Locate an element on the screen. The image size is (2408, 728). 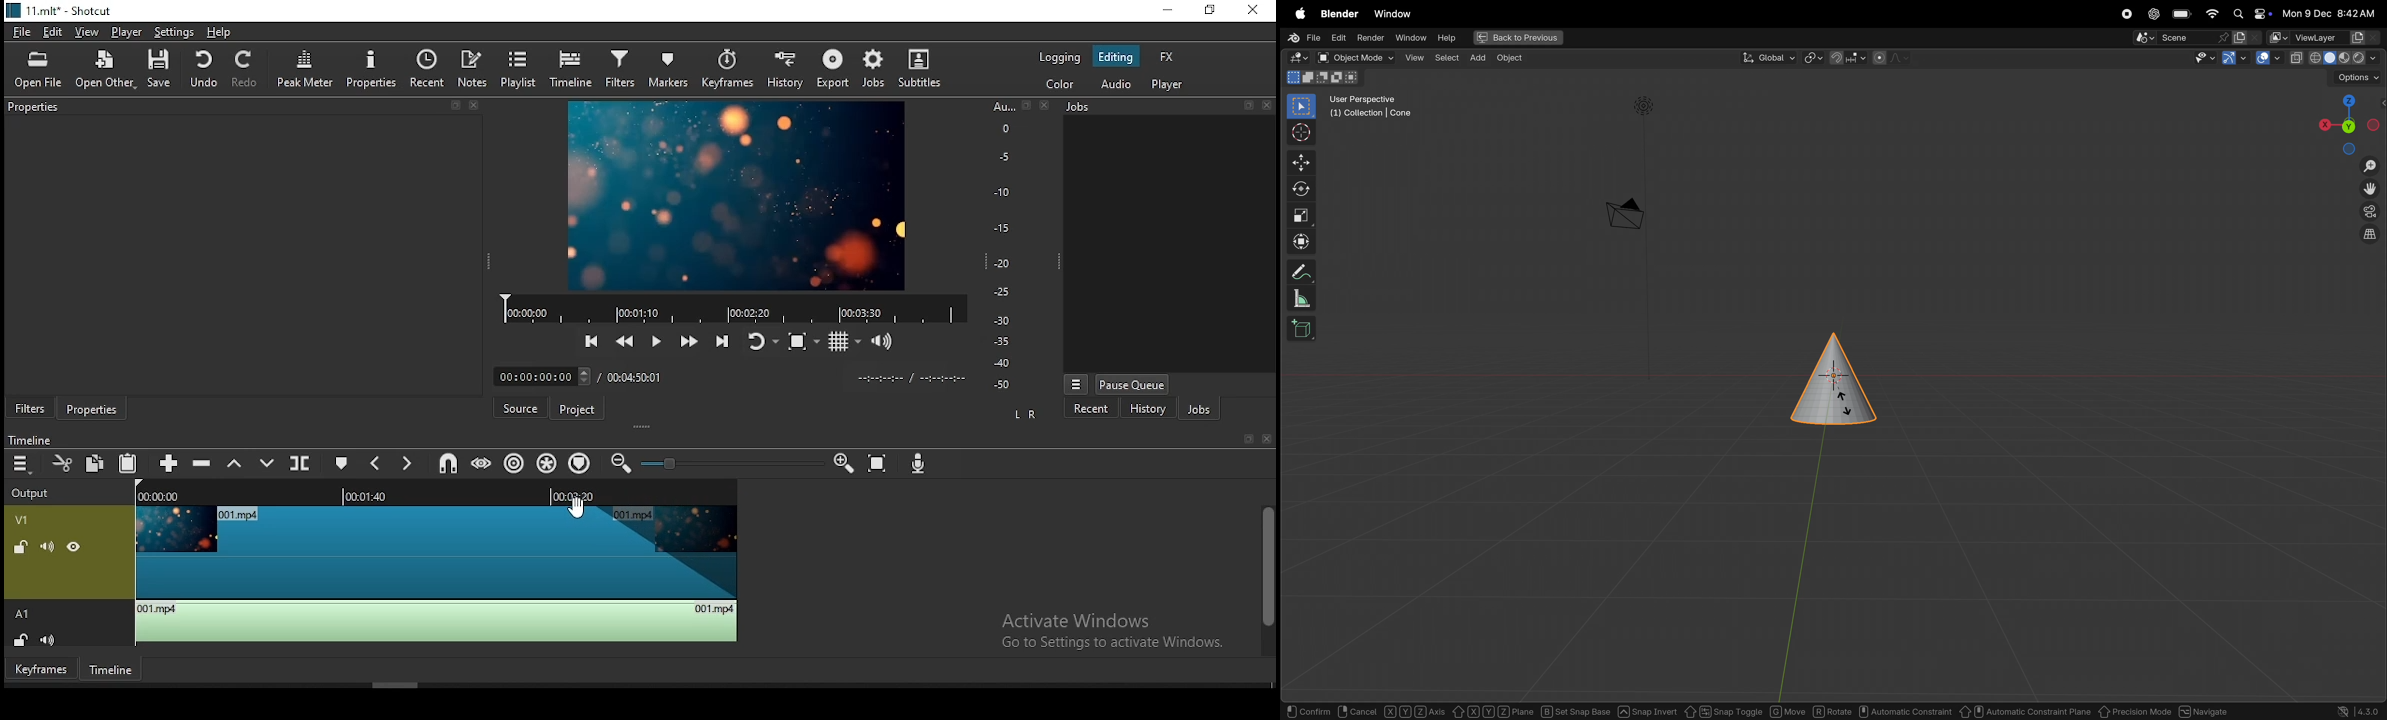
ripple delete is located at coordinates (203, 463).